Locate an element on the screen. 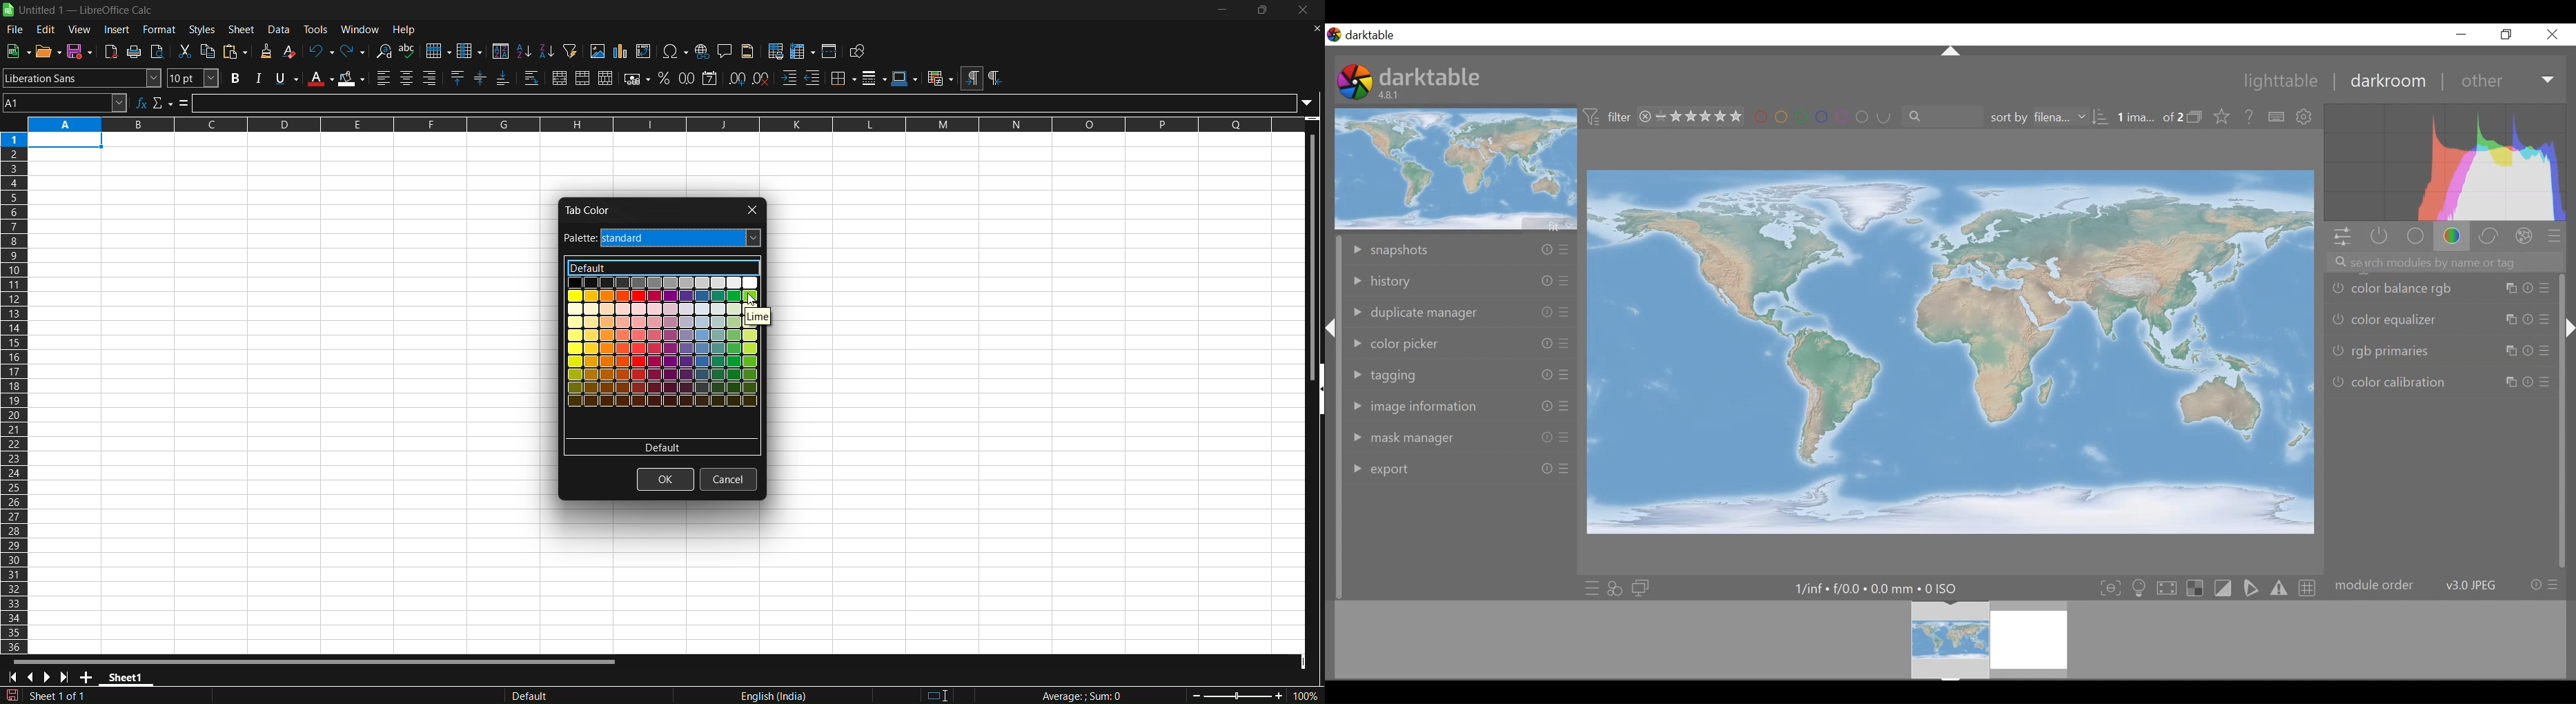  maximize is located at coordinates (1266, 11).